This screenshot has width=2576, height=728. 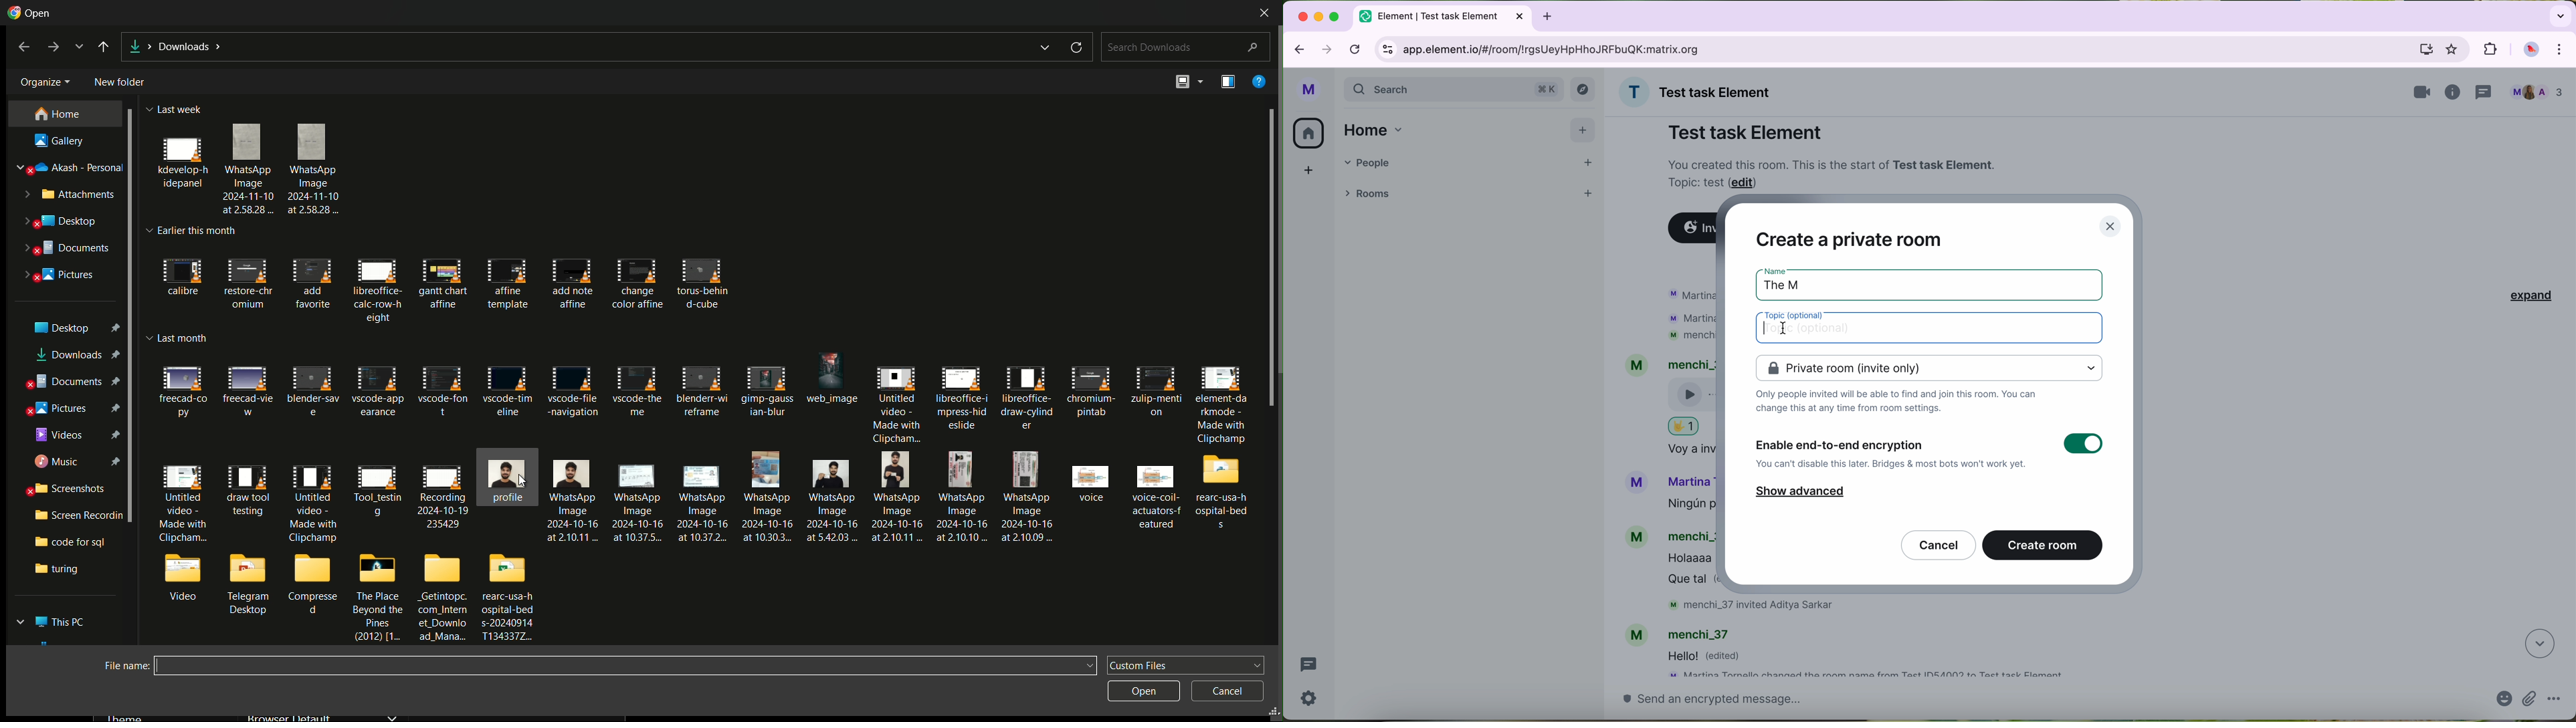 I want to click on note, so click(x=1834, y=172).